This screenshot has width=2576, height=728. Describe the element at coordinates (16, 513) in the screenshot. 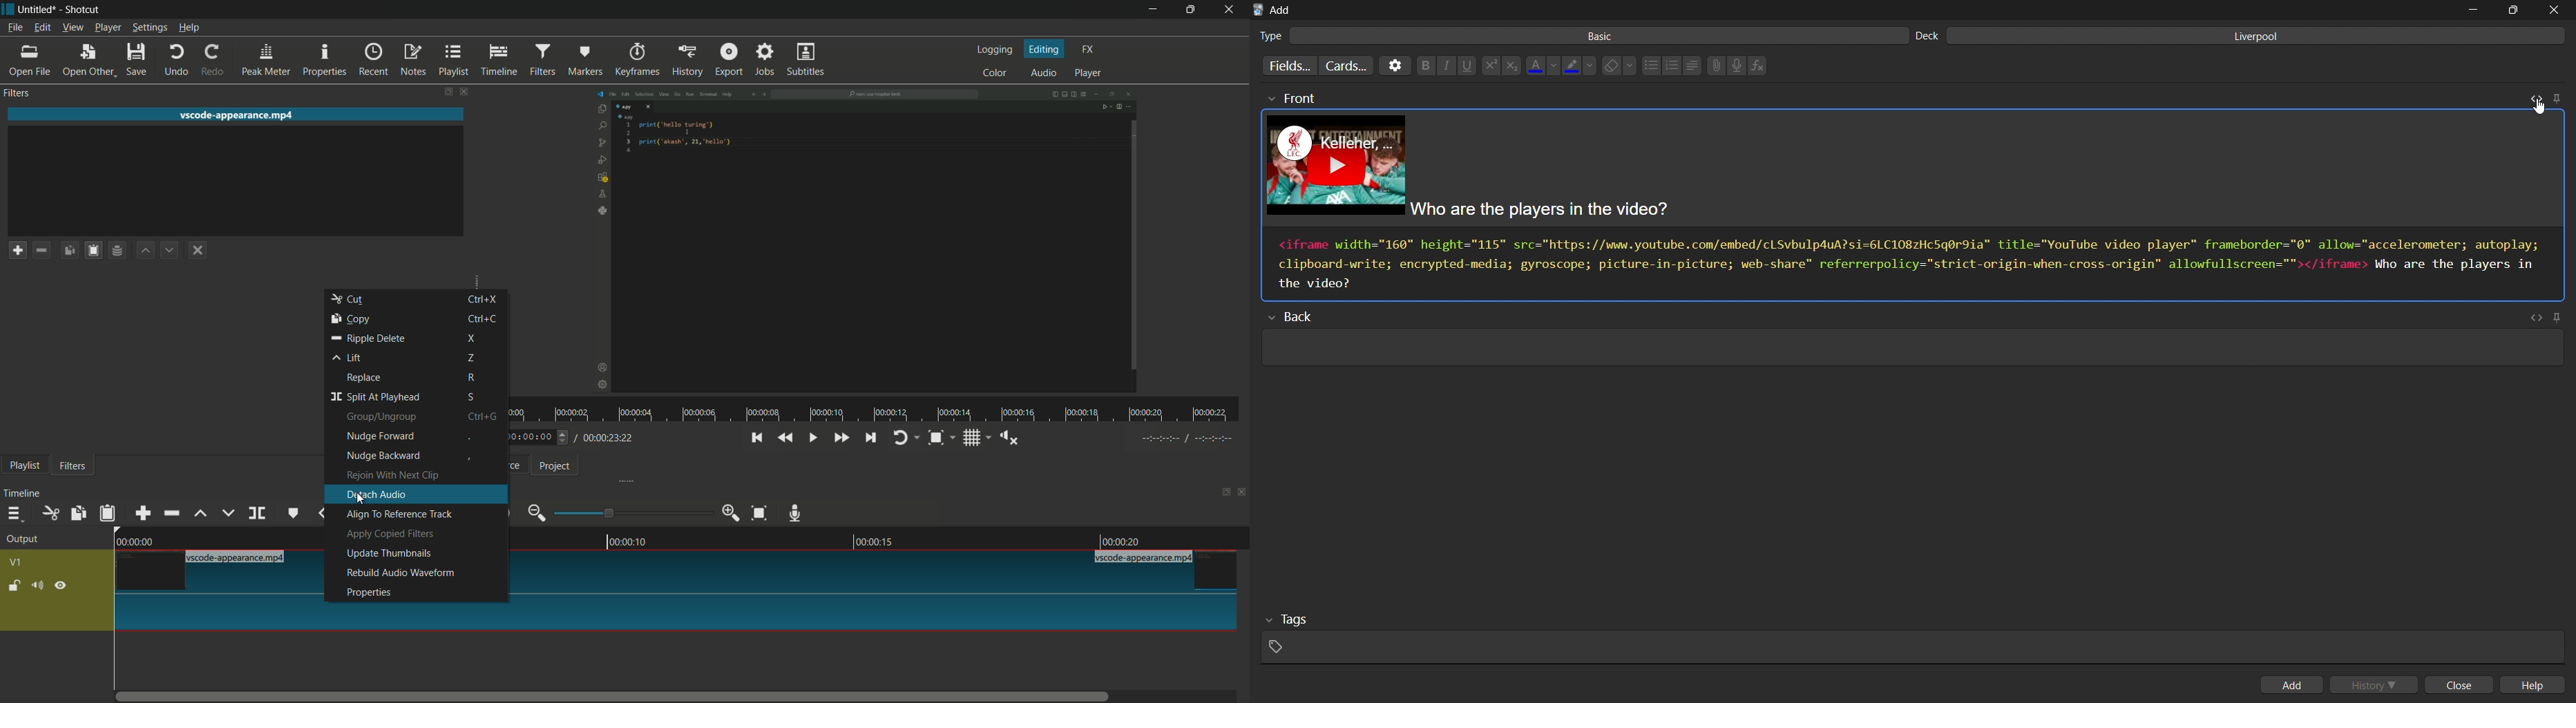

I see `timeline menu` at that location.